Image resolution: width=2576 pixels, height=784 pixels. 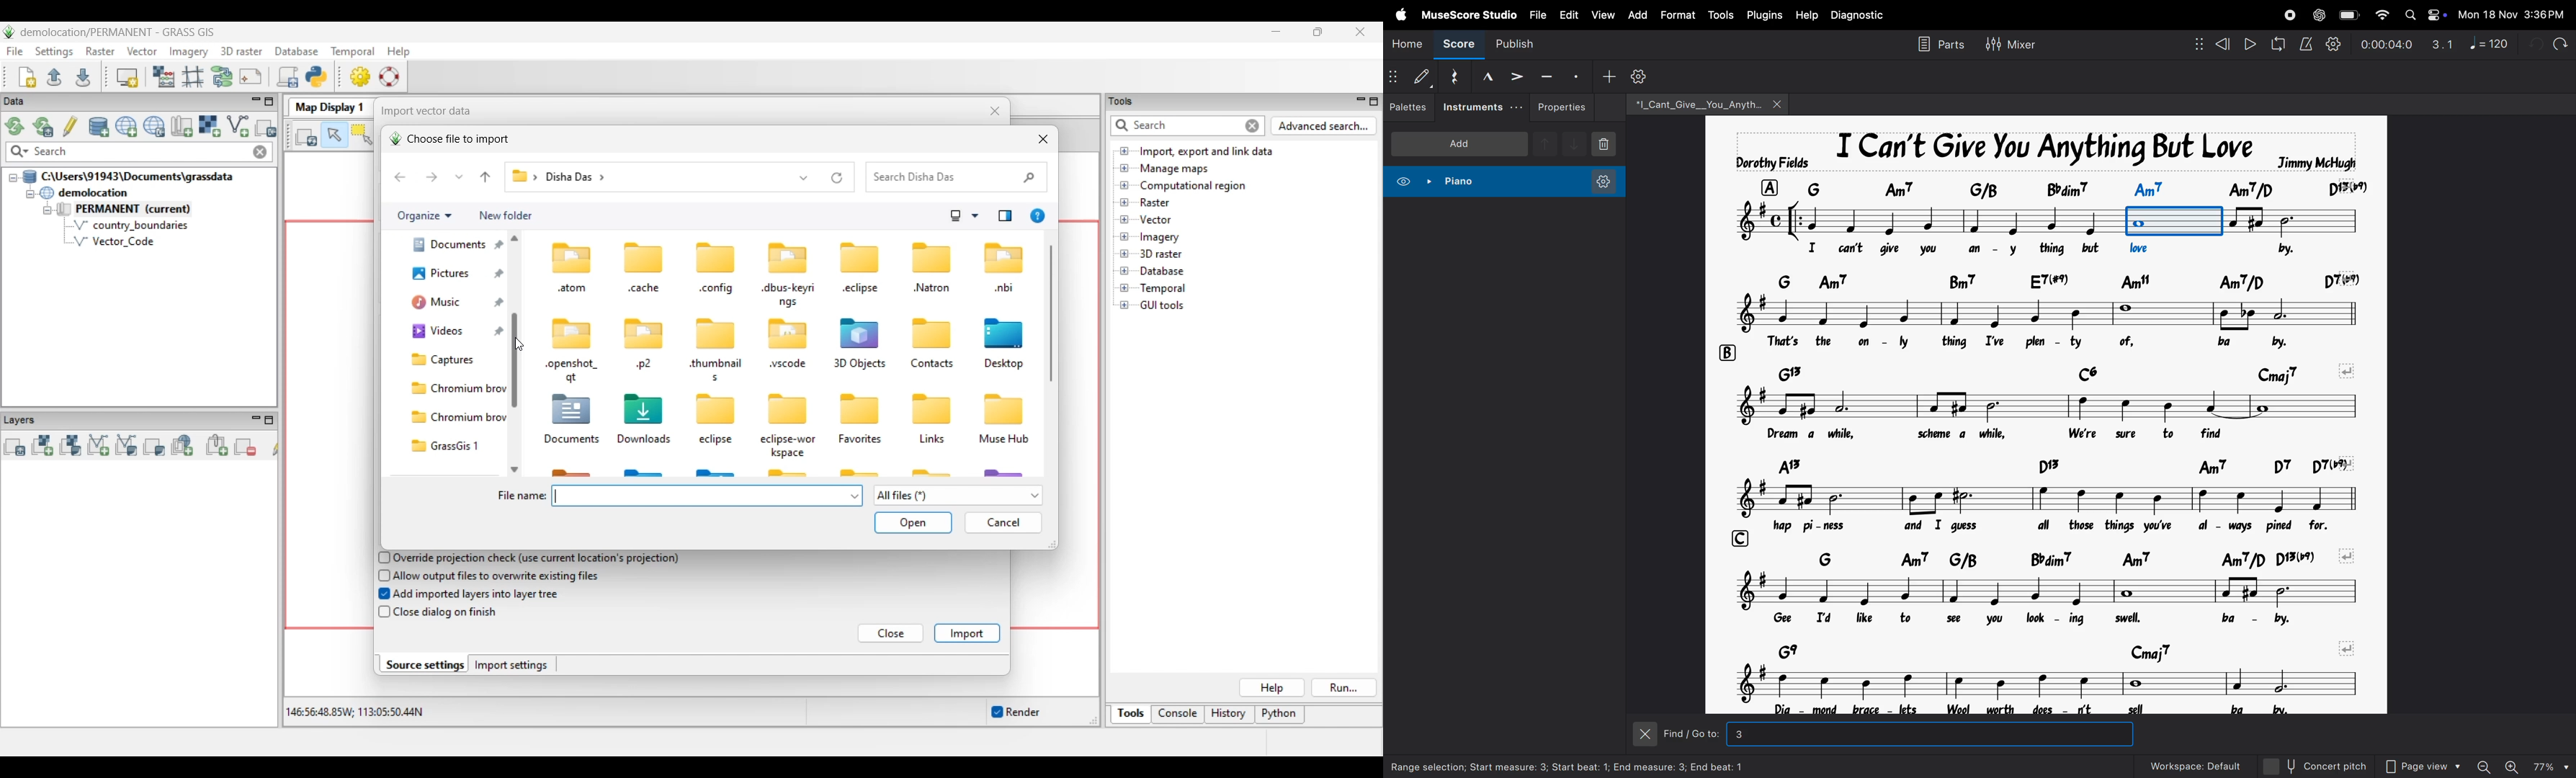 I want to click on downnote, so click(x=1573, y=142).